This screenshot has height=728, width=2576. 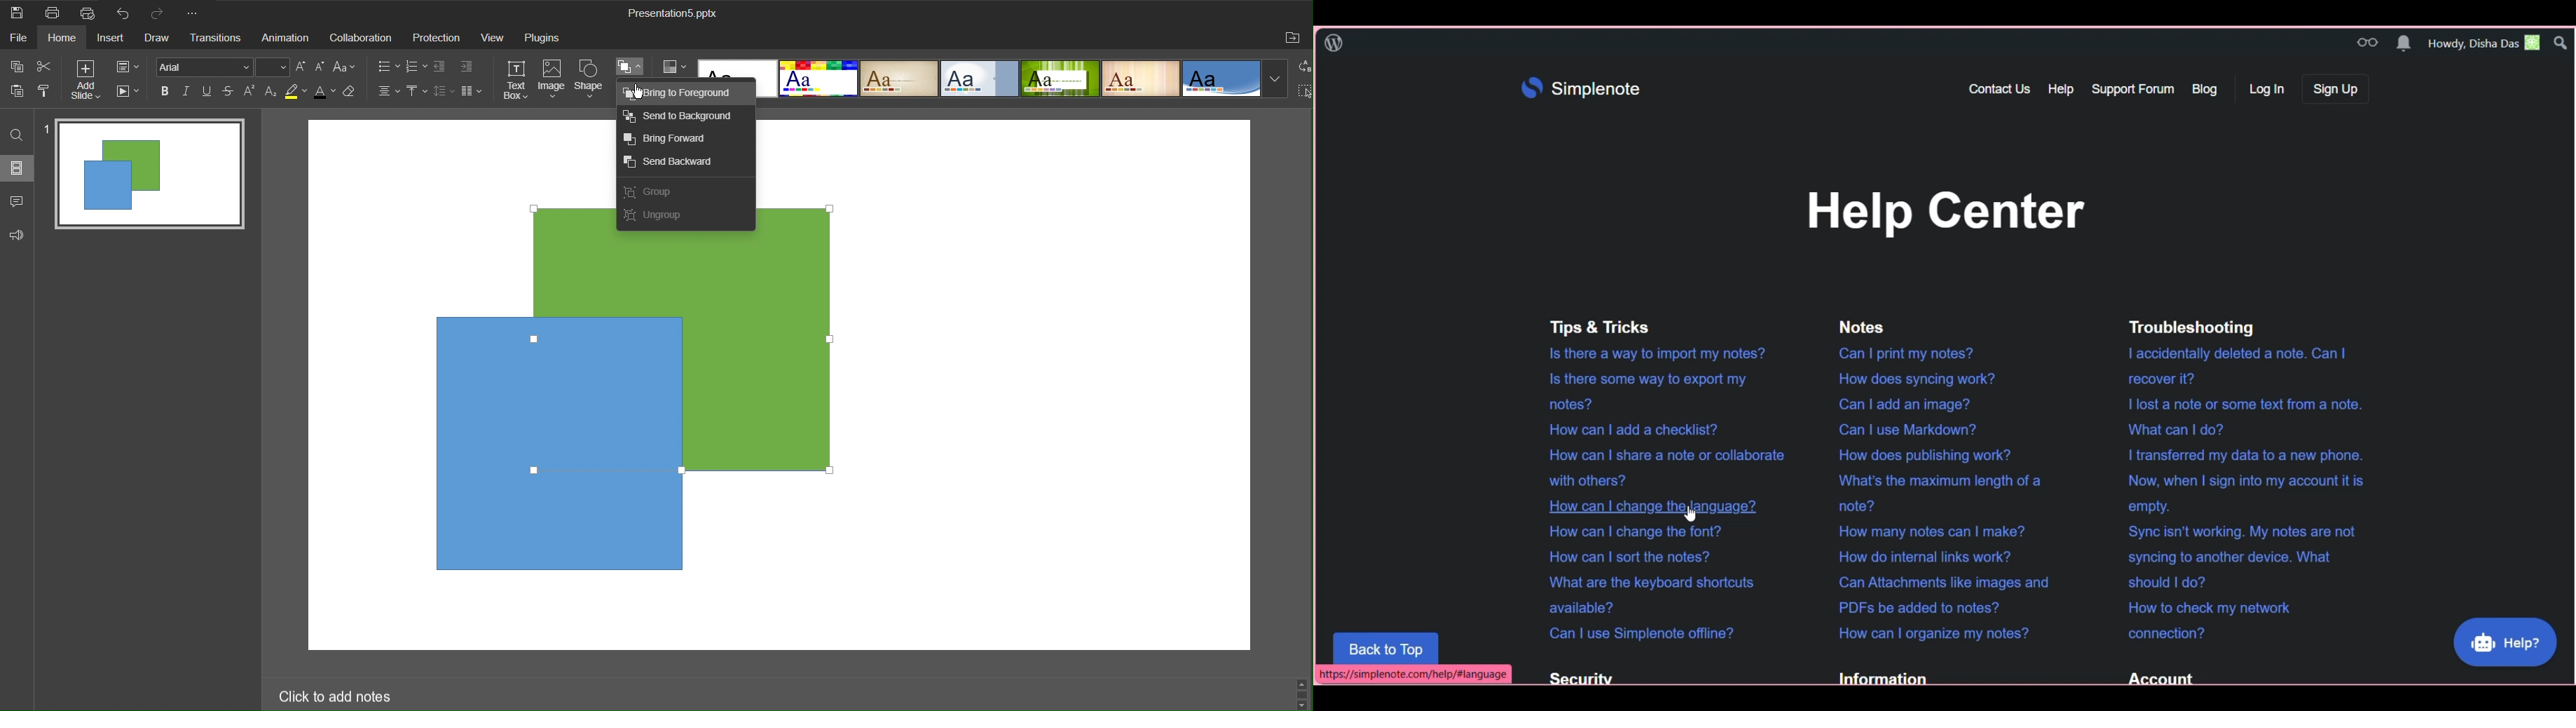 What do you see at coordinates (55, 13) in the screenshot?
I see `Print` at bounding box center [55, 13].